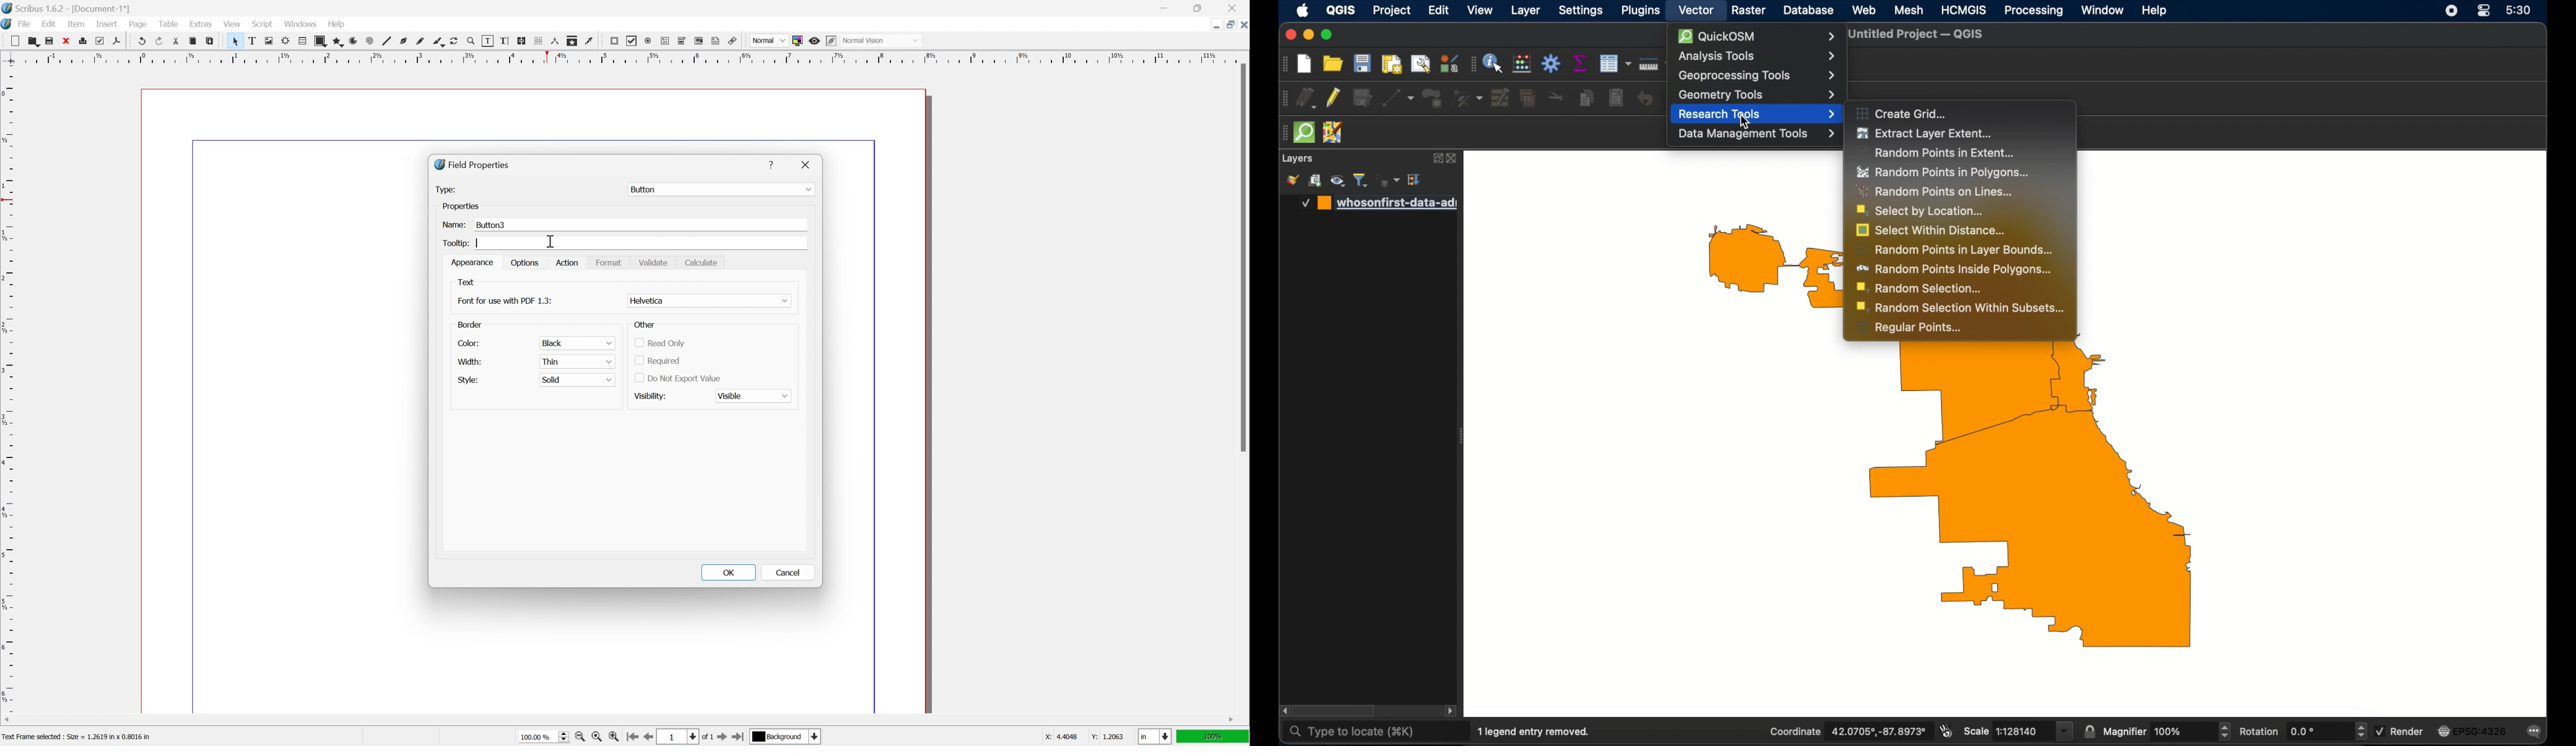 Image resolution: width=2576 pixels, height=756 pixels. What do you see at coordinates (1242, 24) in the screenshot?
I see `close` at bounding box center [1242, 24].